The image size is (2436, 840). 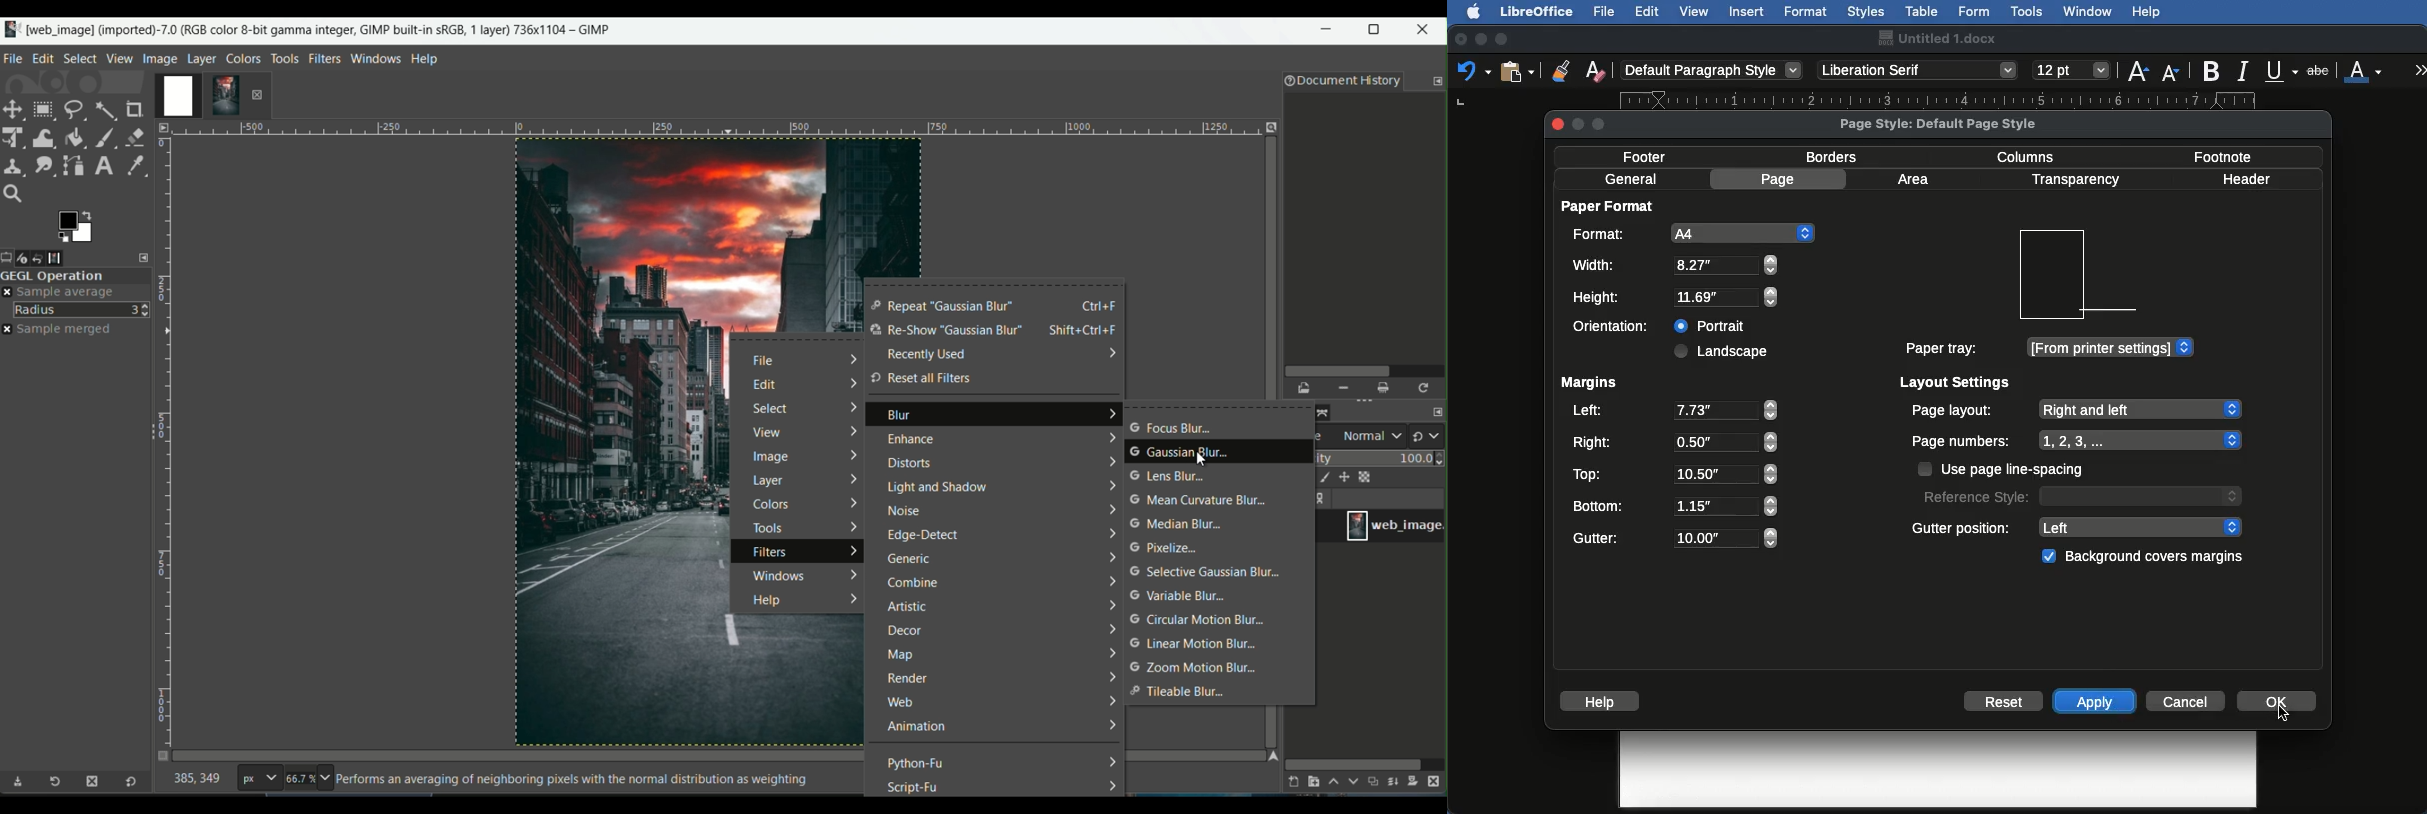 I want to click on View, so click(x=1695, y=11).